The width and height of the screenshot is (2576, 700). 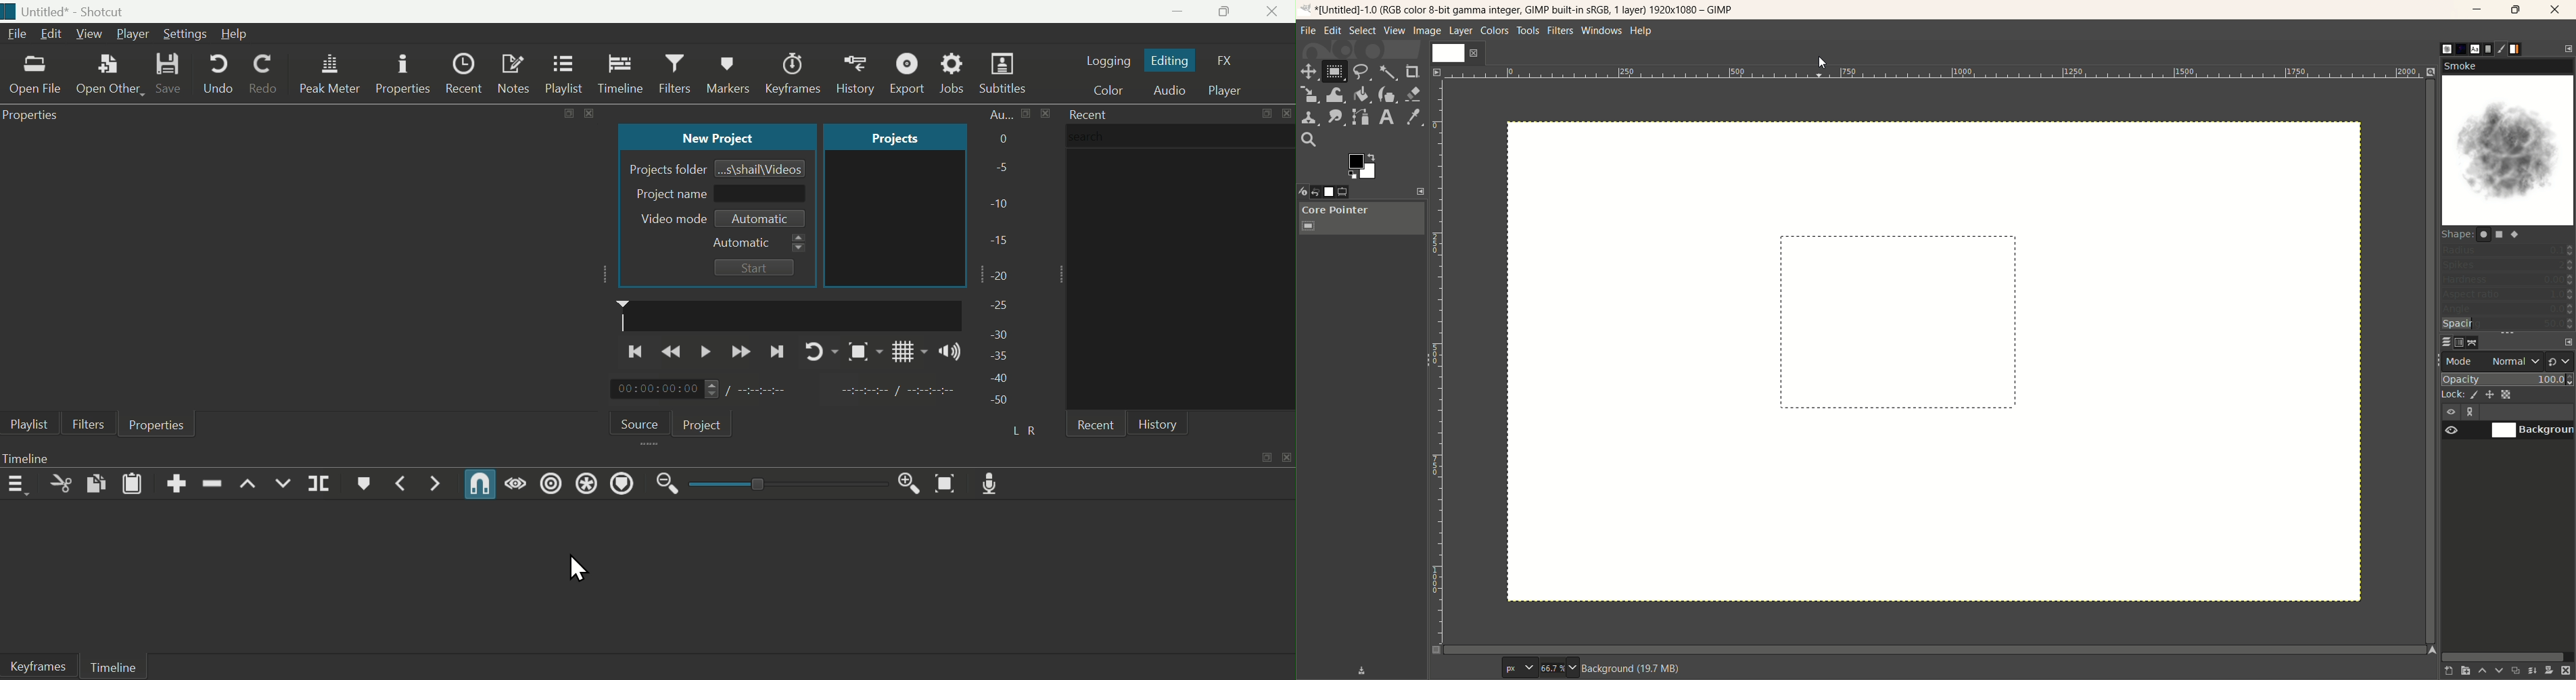 What do you see at coordinates (436, 484) in the screenshot?
I see `Next Marker` at bounding box center [436, 484].